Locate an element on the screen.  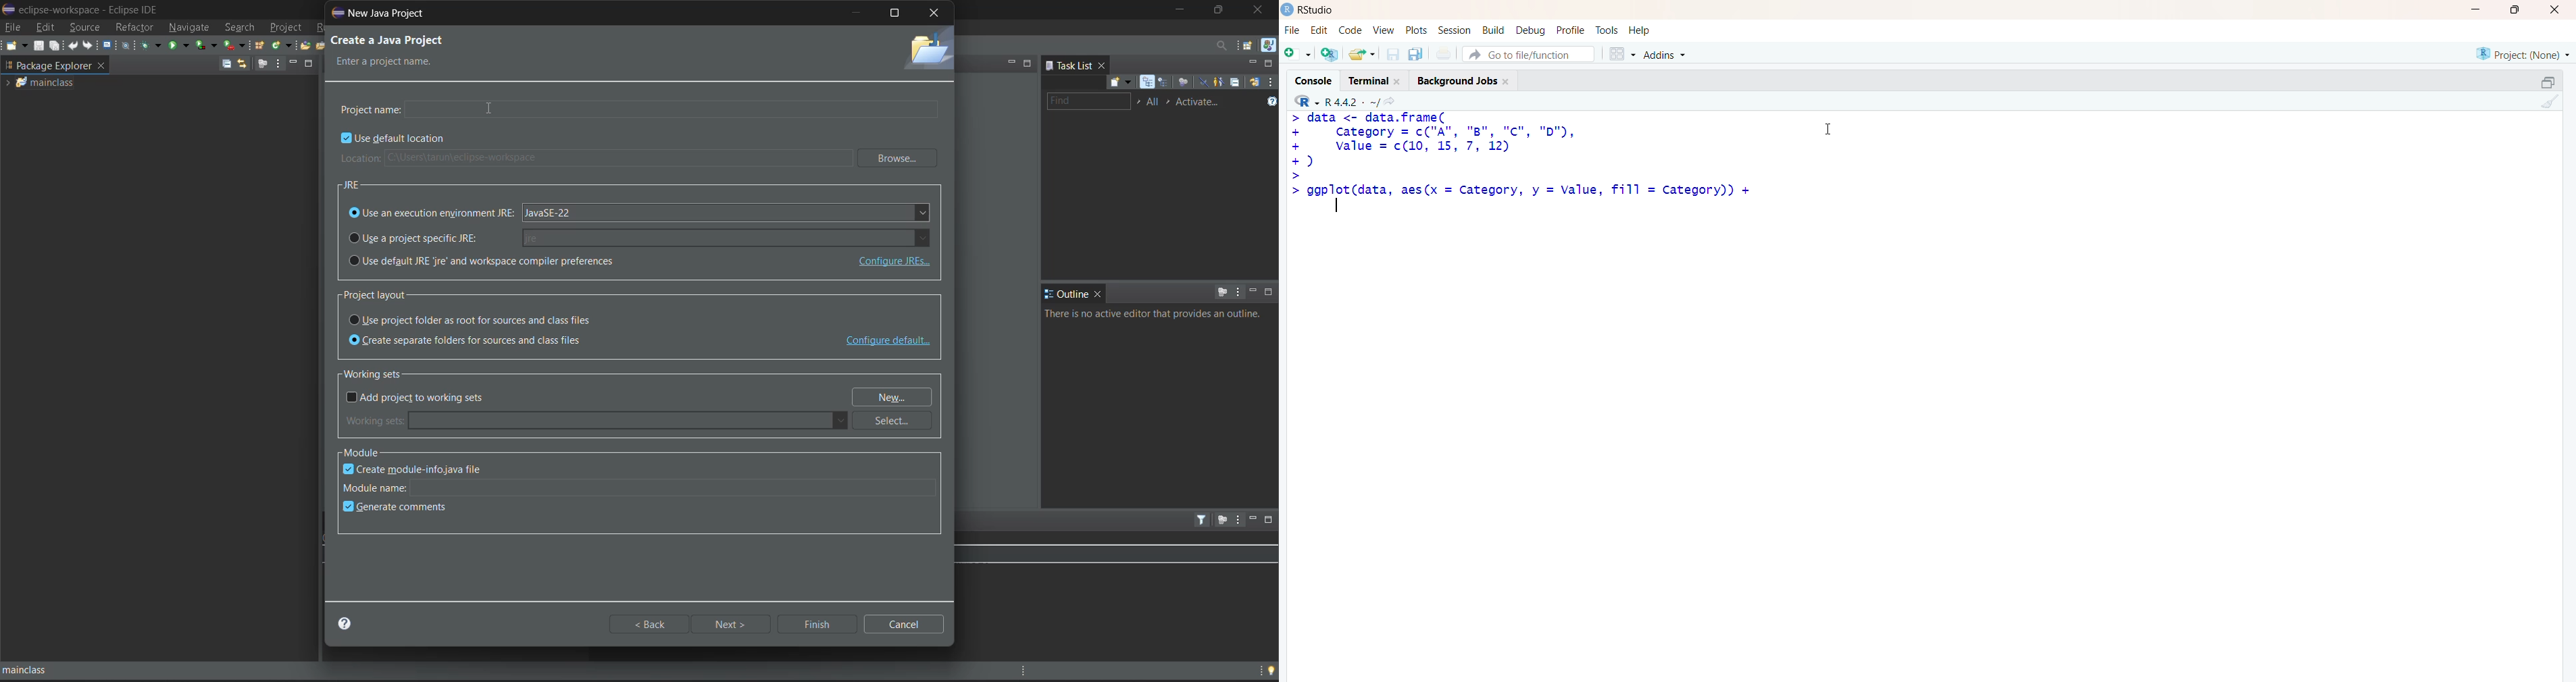
plots is located at coordinates (1418, 30).